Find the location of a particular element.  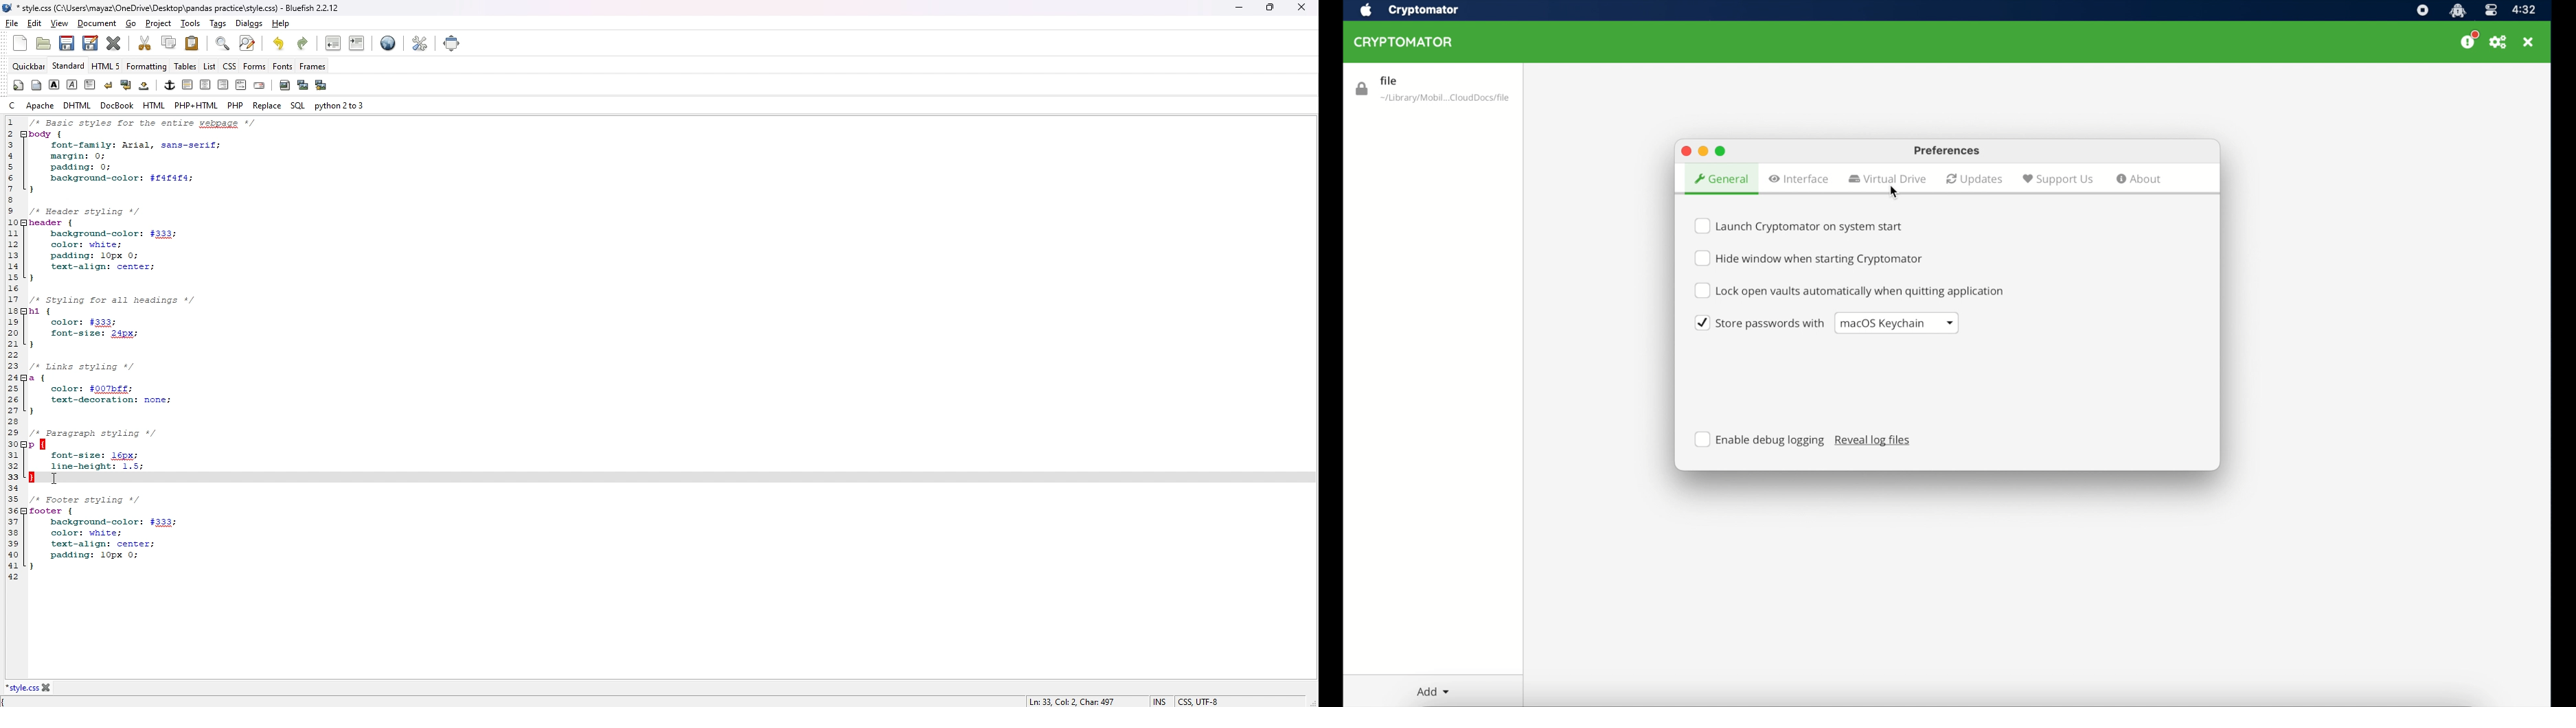

list is located at coordinates (209, 67).